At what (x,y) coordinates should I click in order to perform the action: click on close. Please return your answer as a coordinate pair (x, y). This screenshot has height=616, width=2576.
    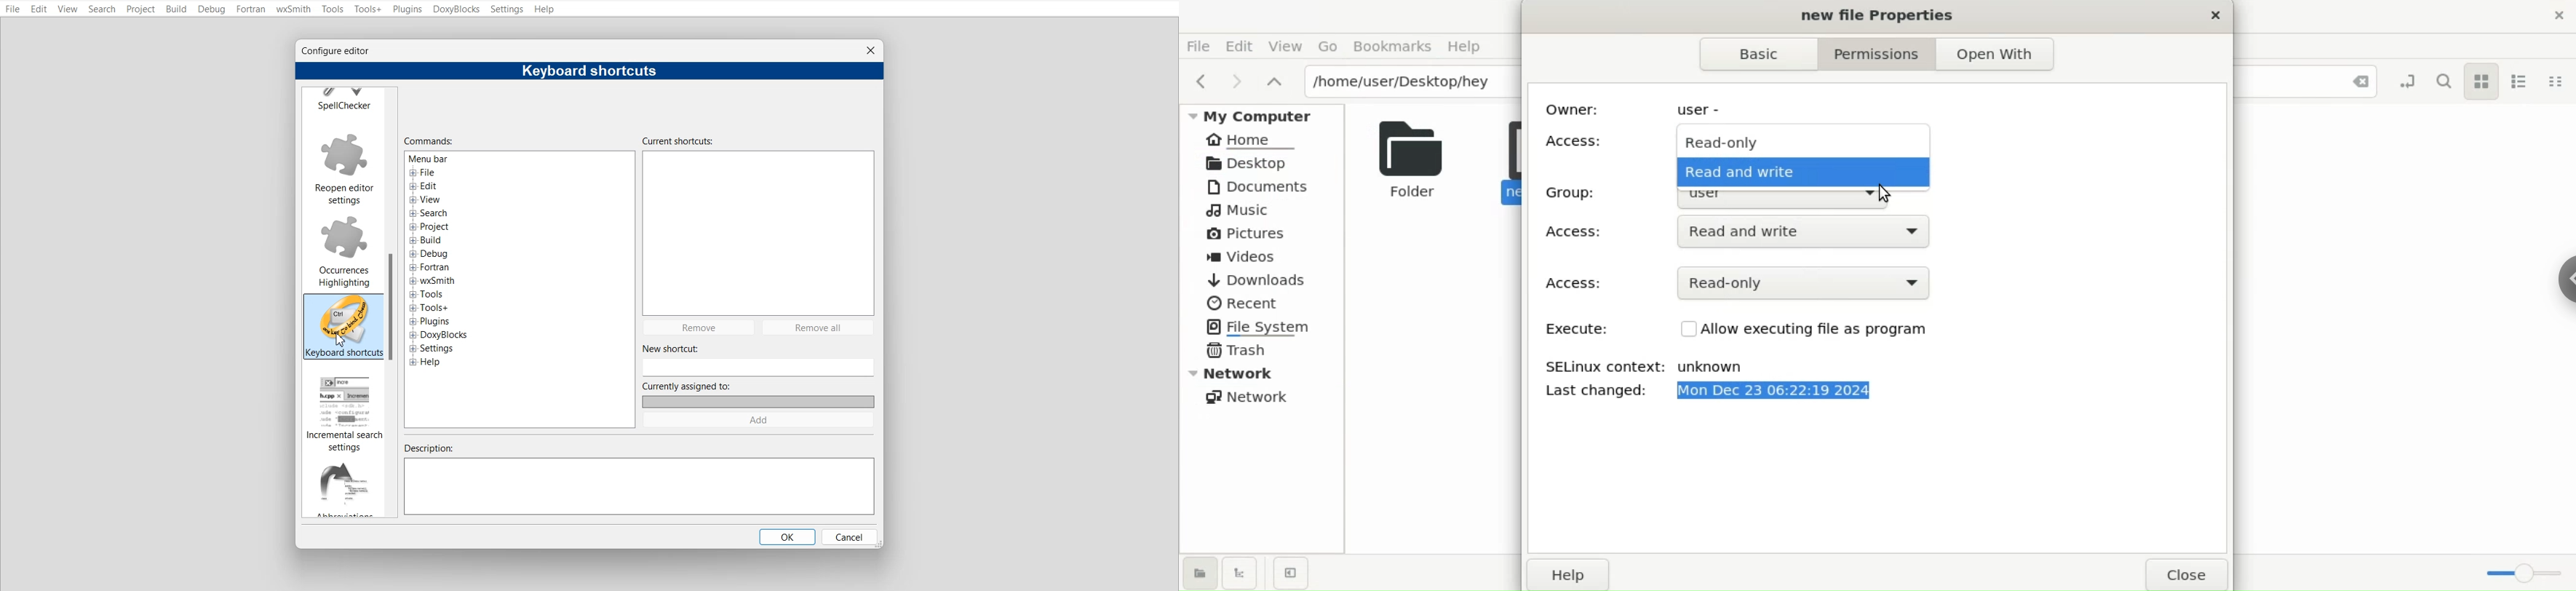
    Looking at the image, I should click on (2217, 17).